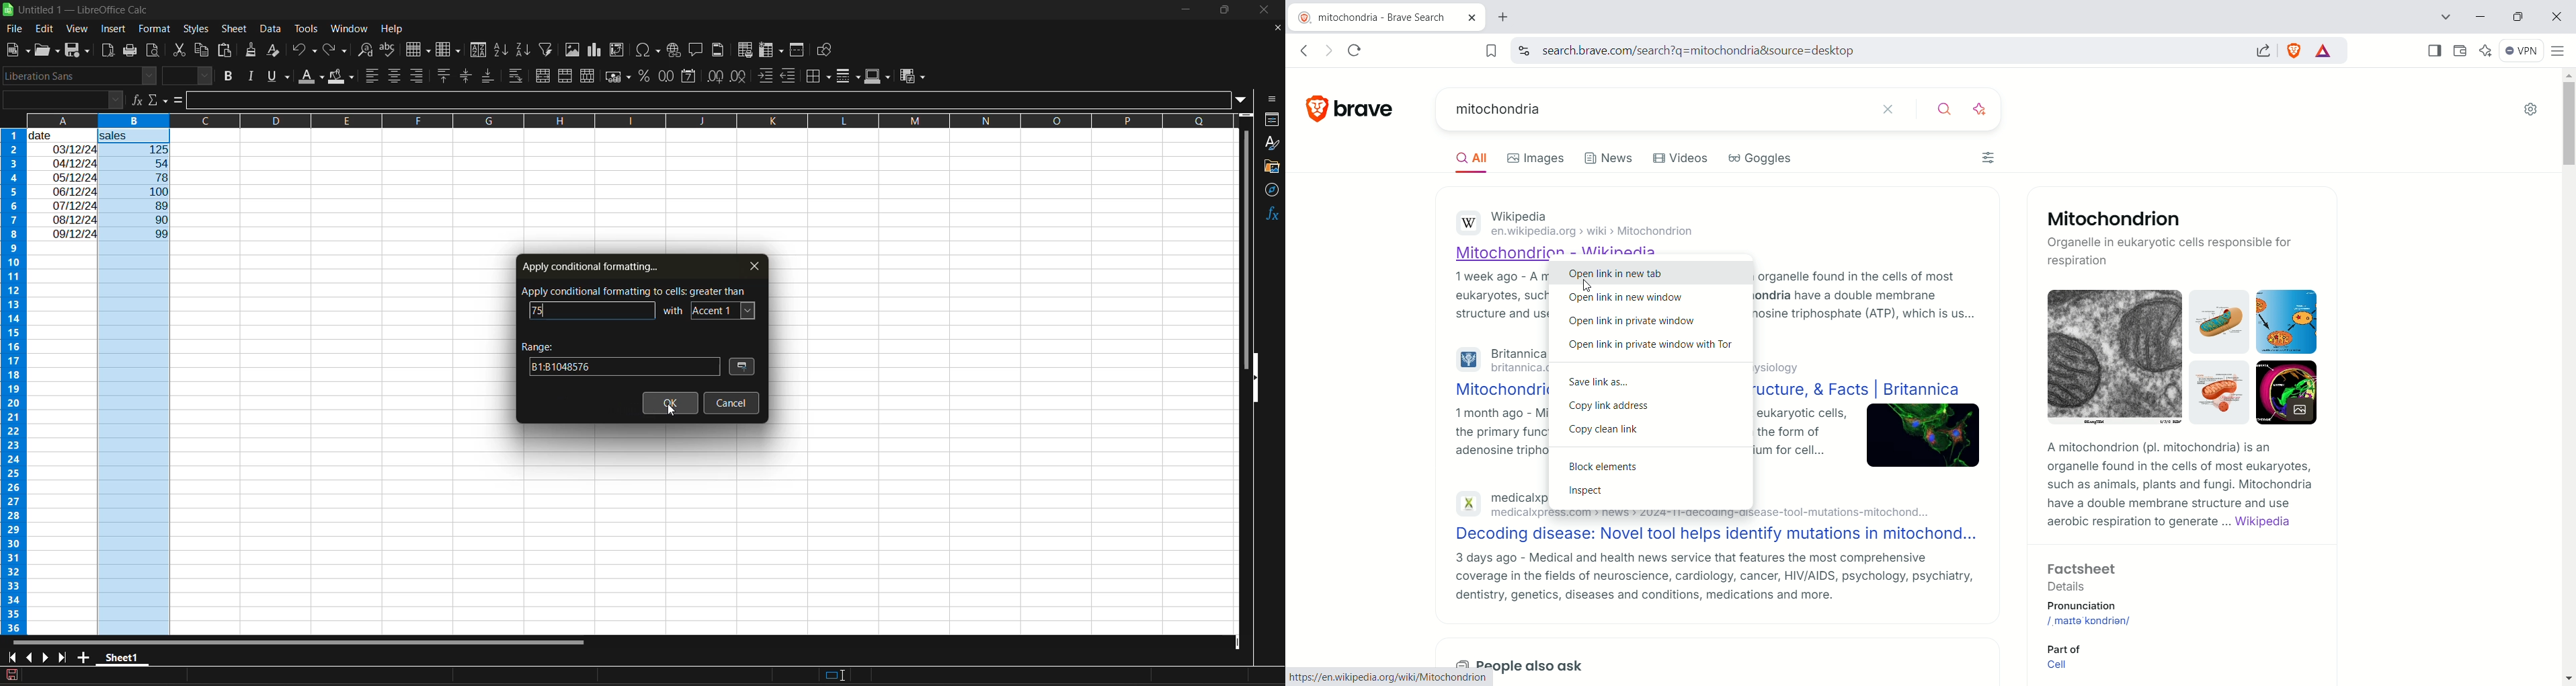 This screenshot has height=700, width=2576. Describe the element at coordinates (674, 309) in the screenshot. I see `text` at that location.